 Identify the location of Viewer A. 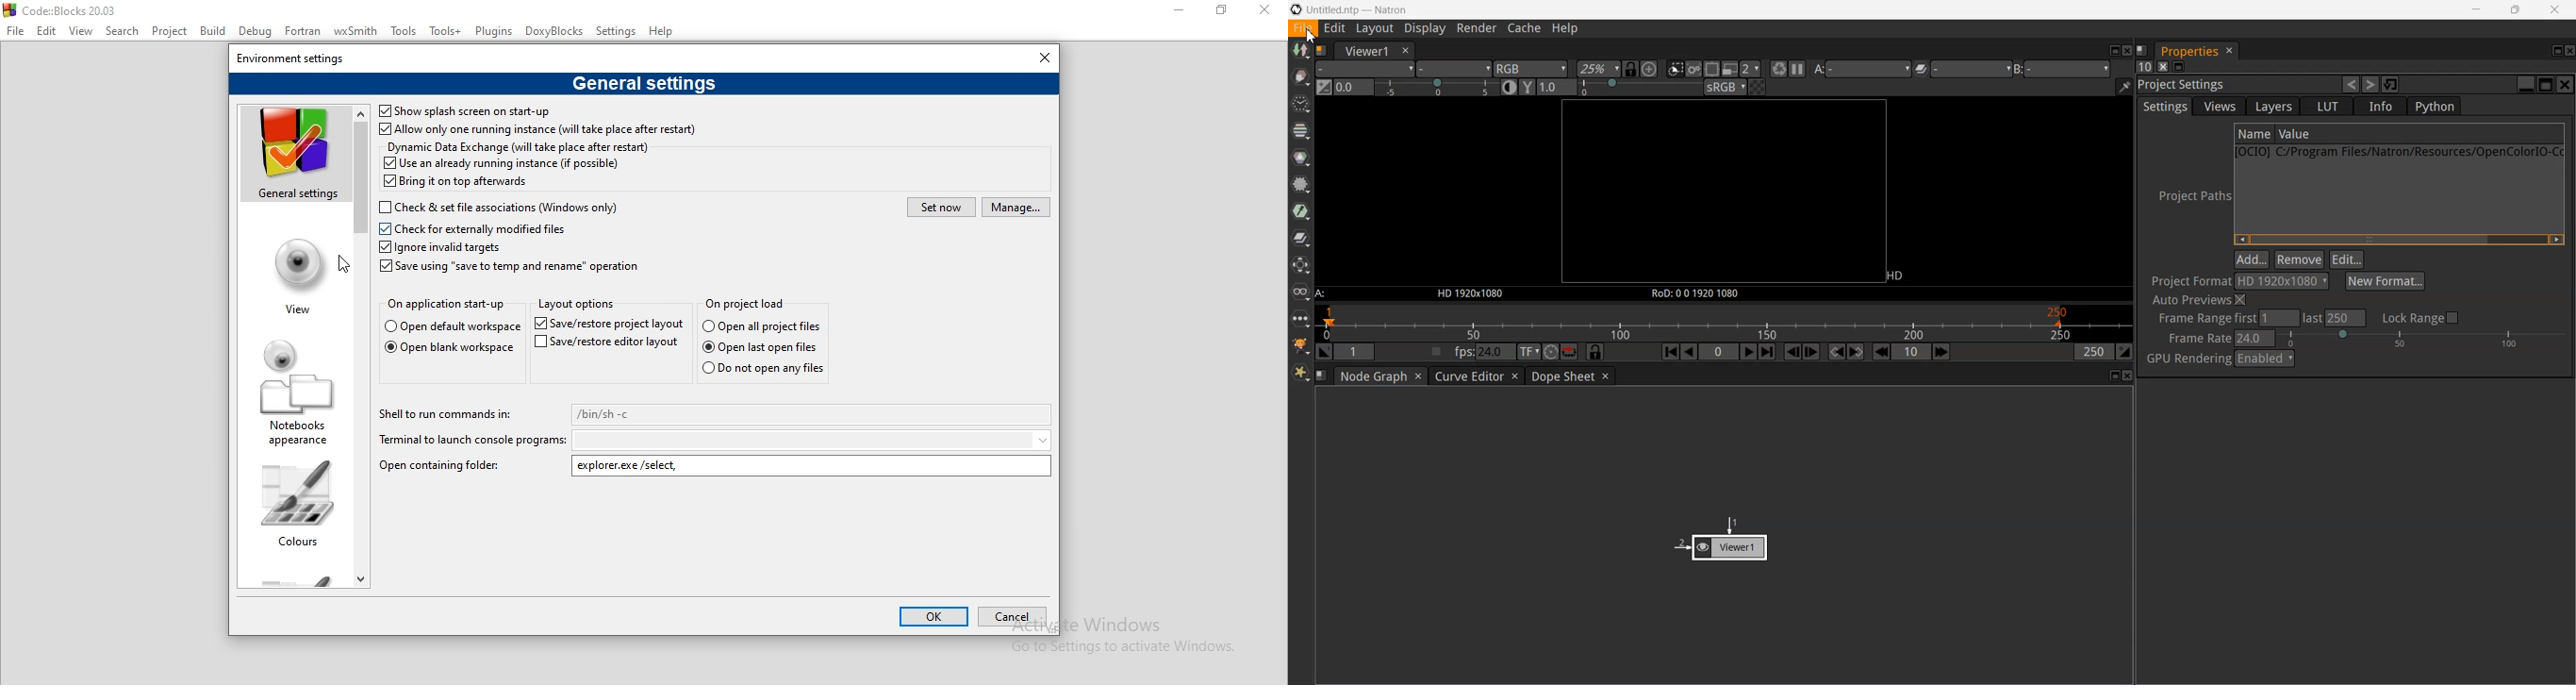
(1865, 69).